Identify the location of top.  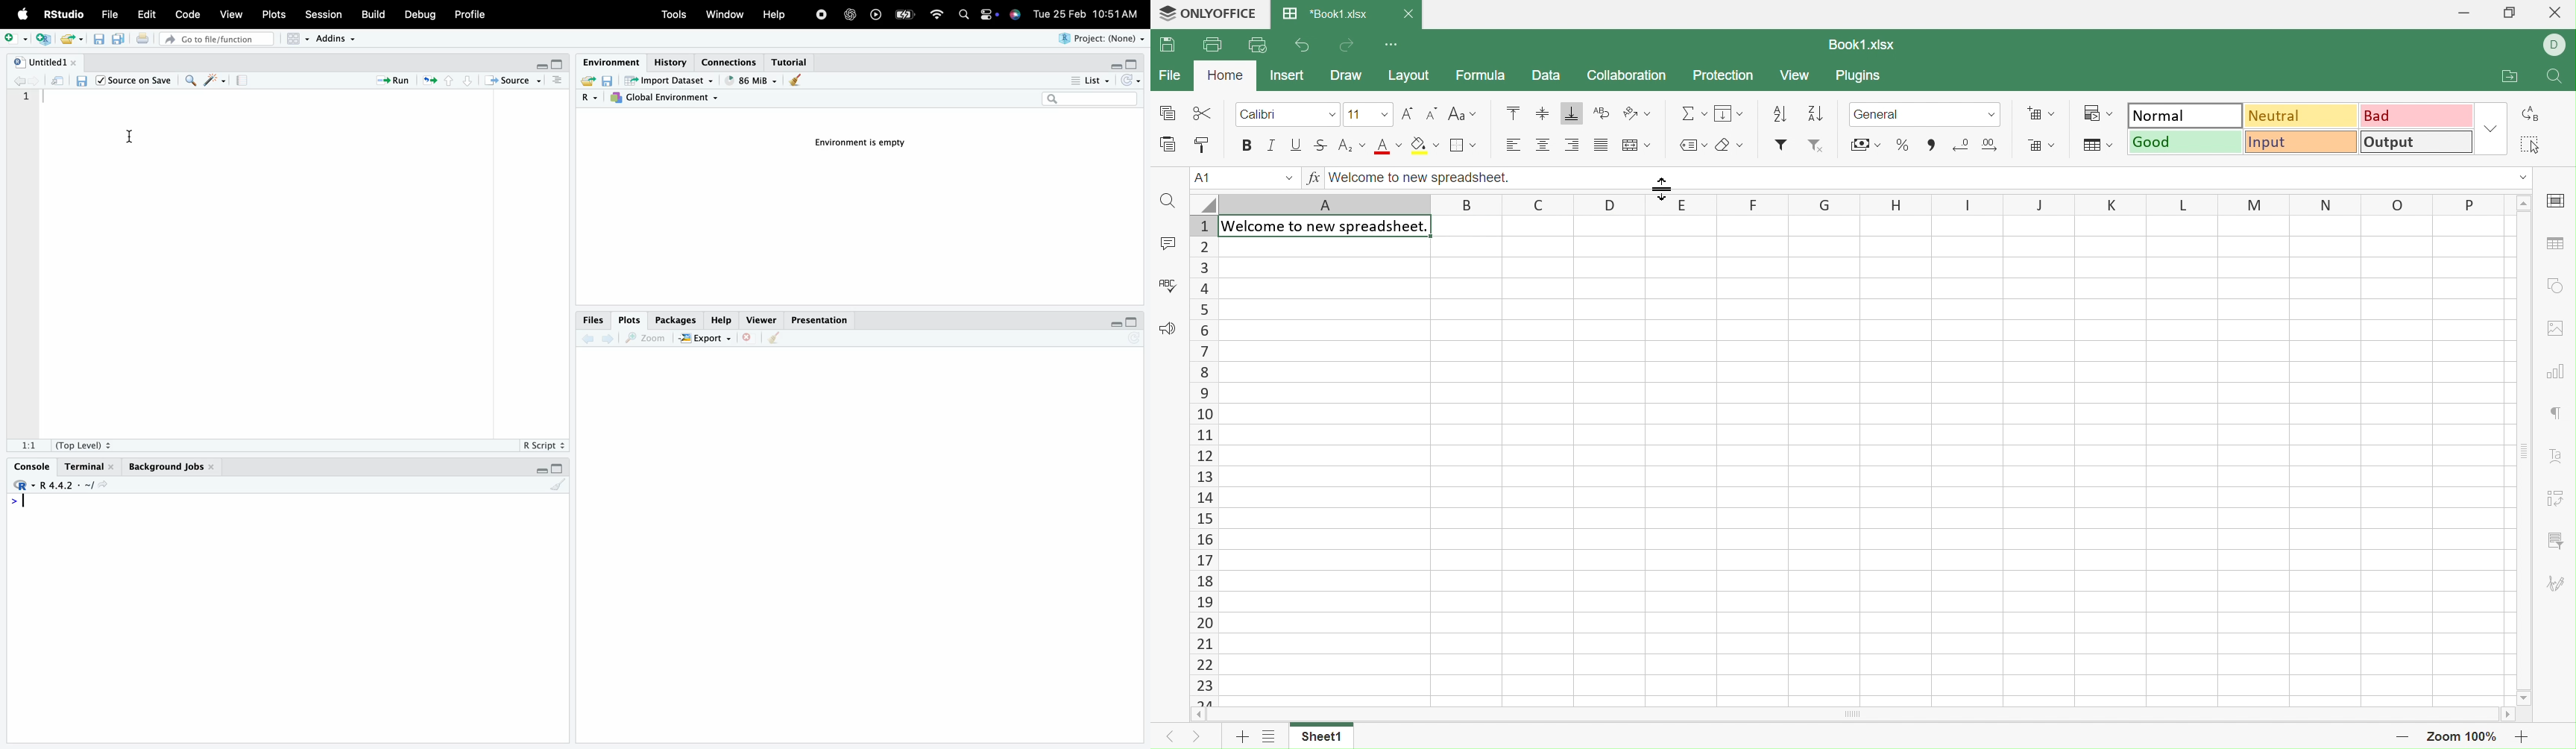
(447, 83).